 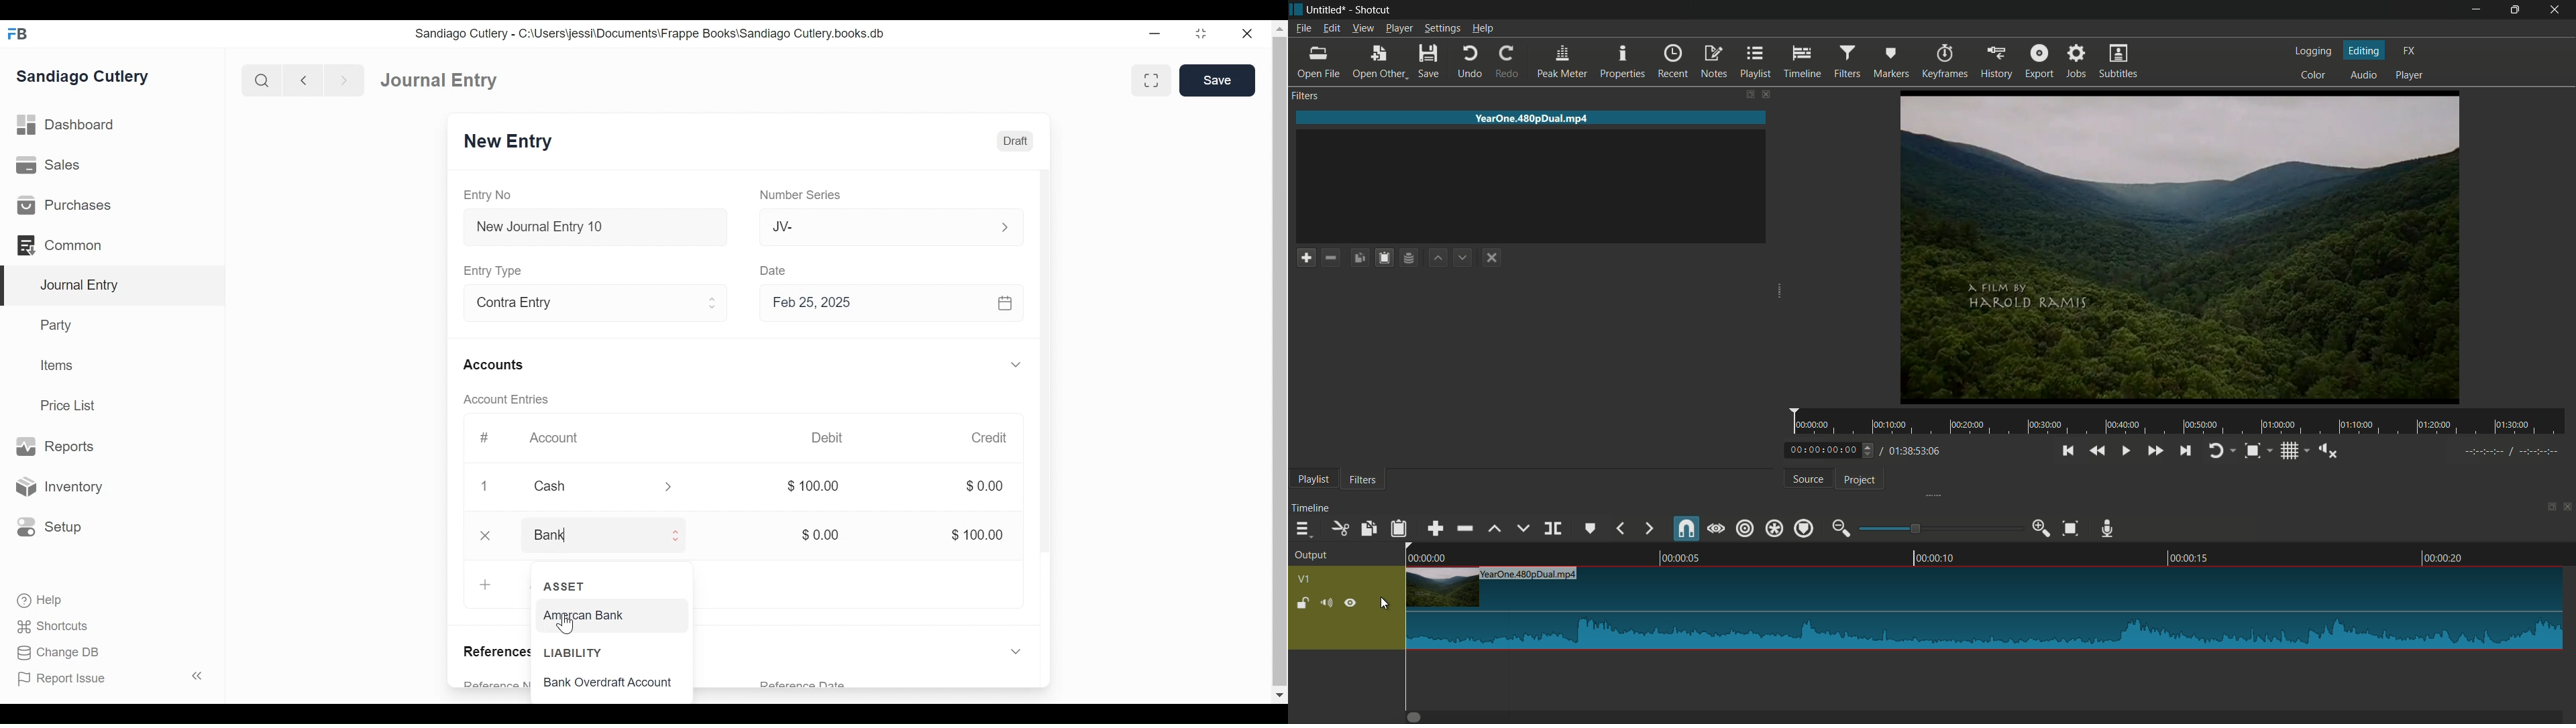 What do you see at coordinates (554, 438) in the screenshot?
I see `Account` at bounding box center [554, 438].